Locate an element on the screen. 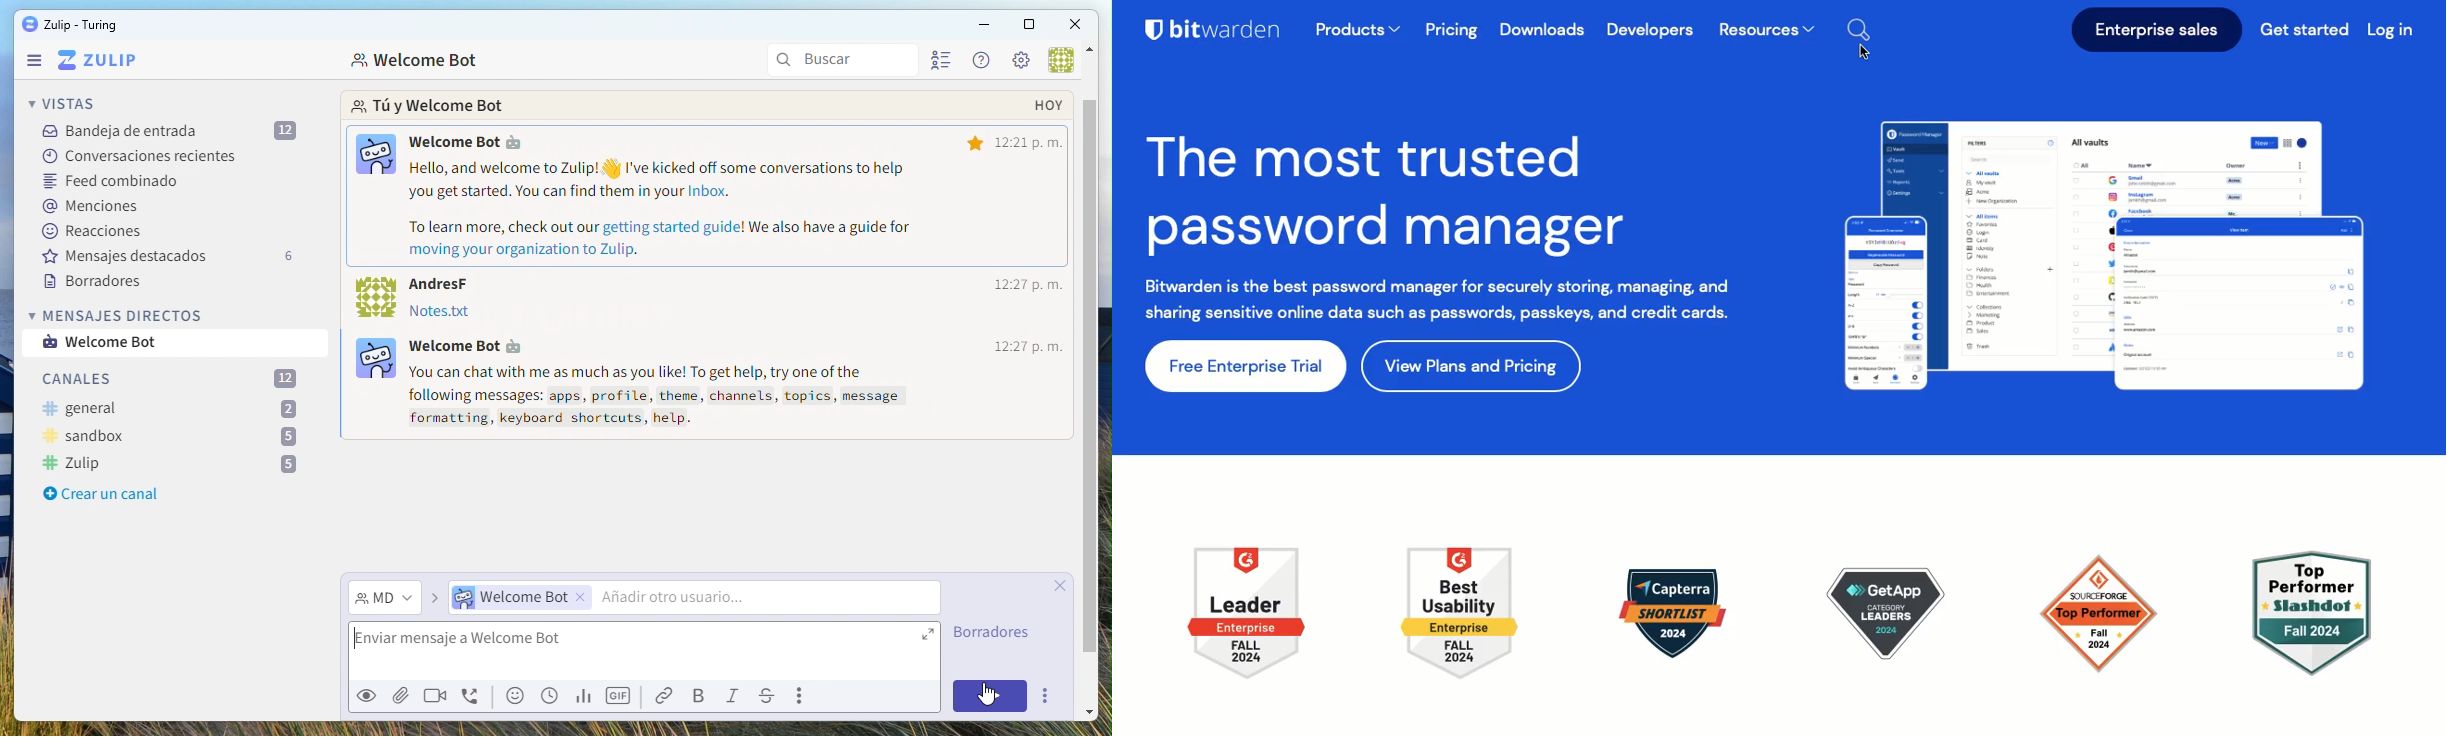  Videocall is located at coordinates (435, 694).